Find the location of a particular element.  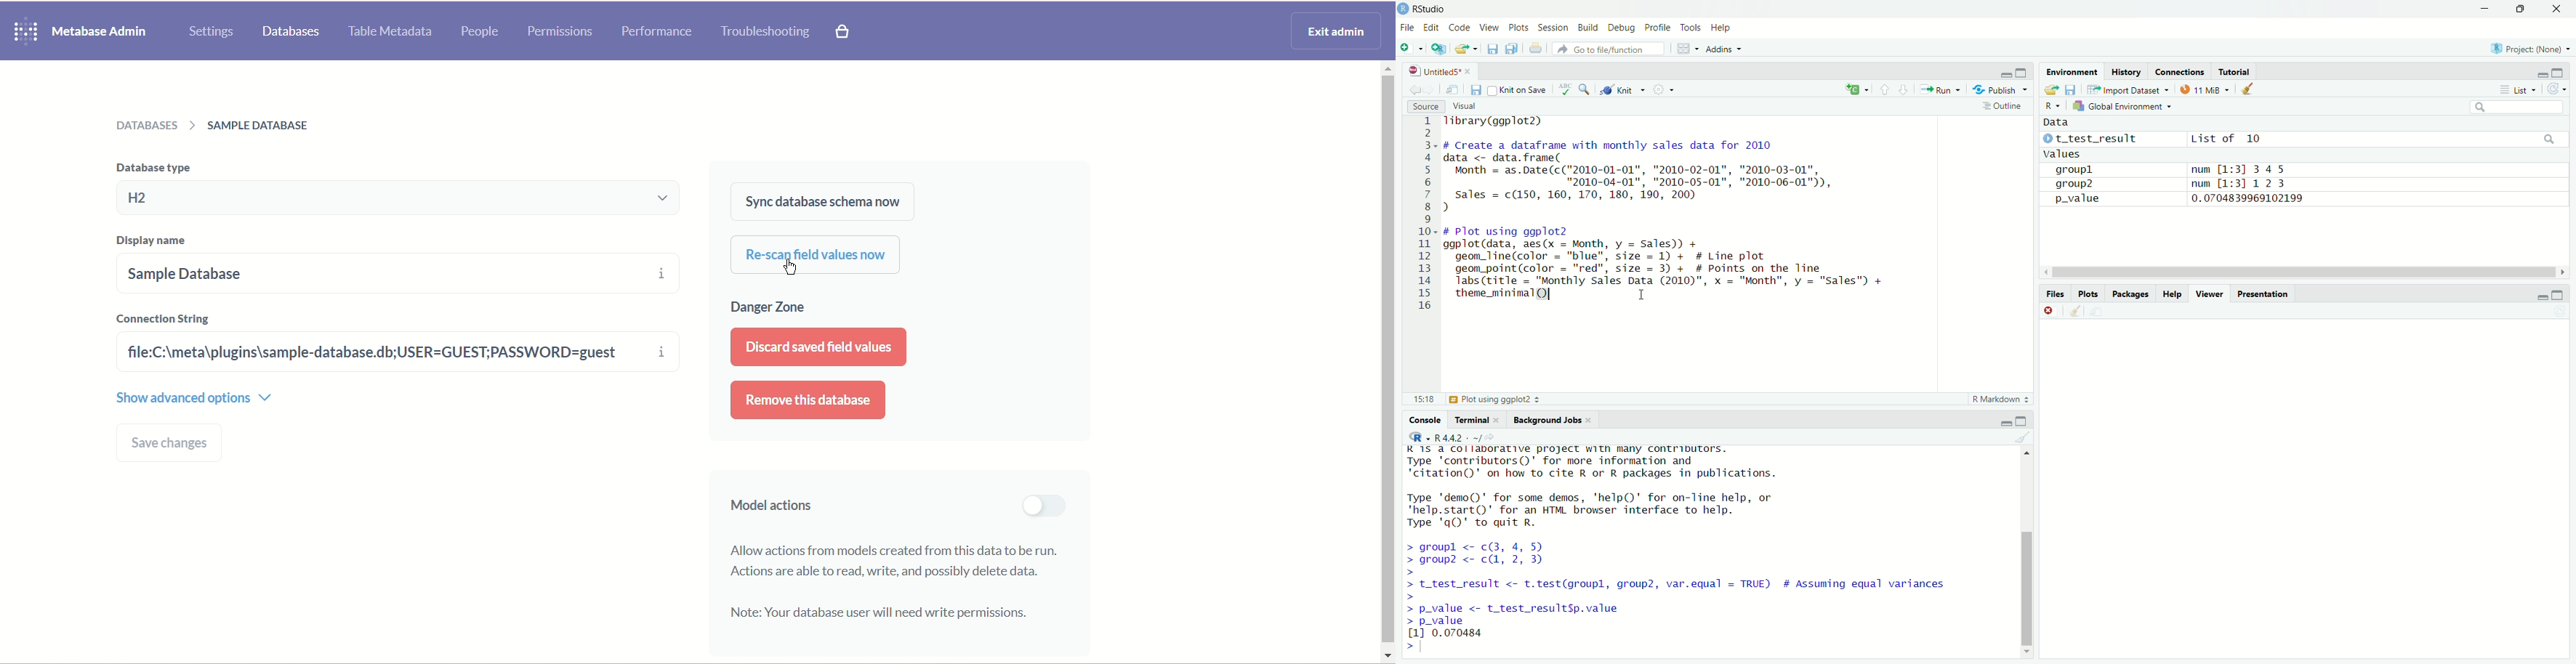

R Markdown is located at coordinates (2001, 398).